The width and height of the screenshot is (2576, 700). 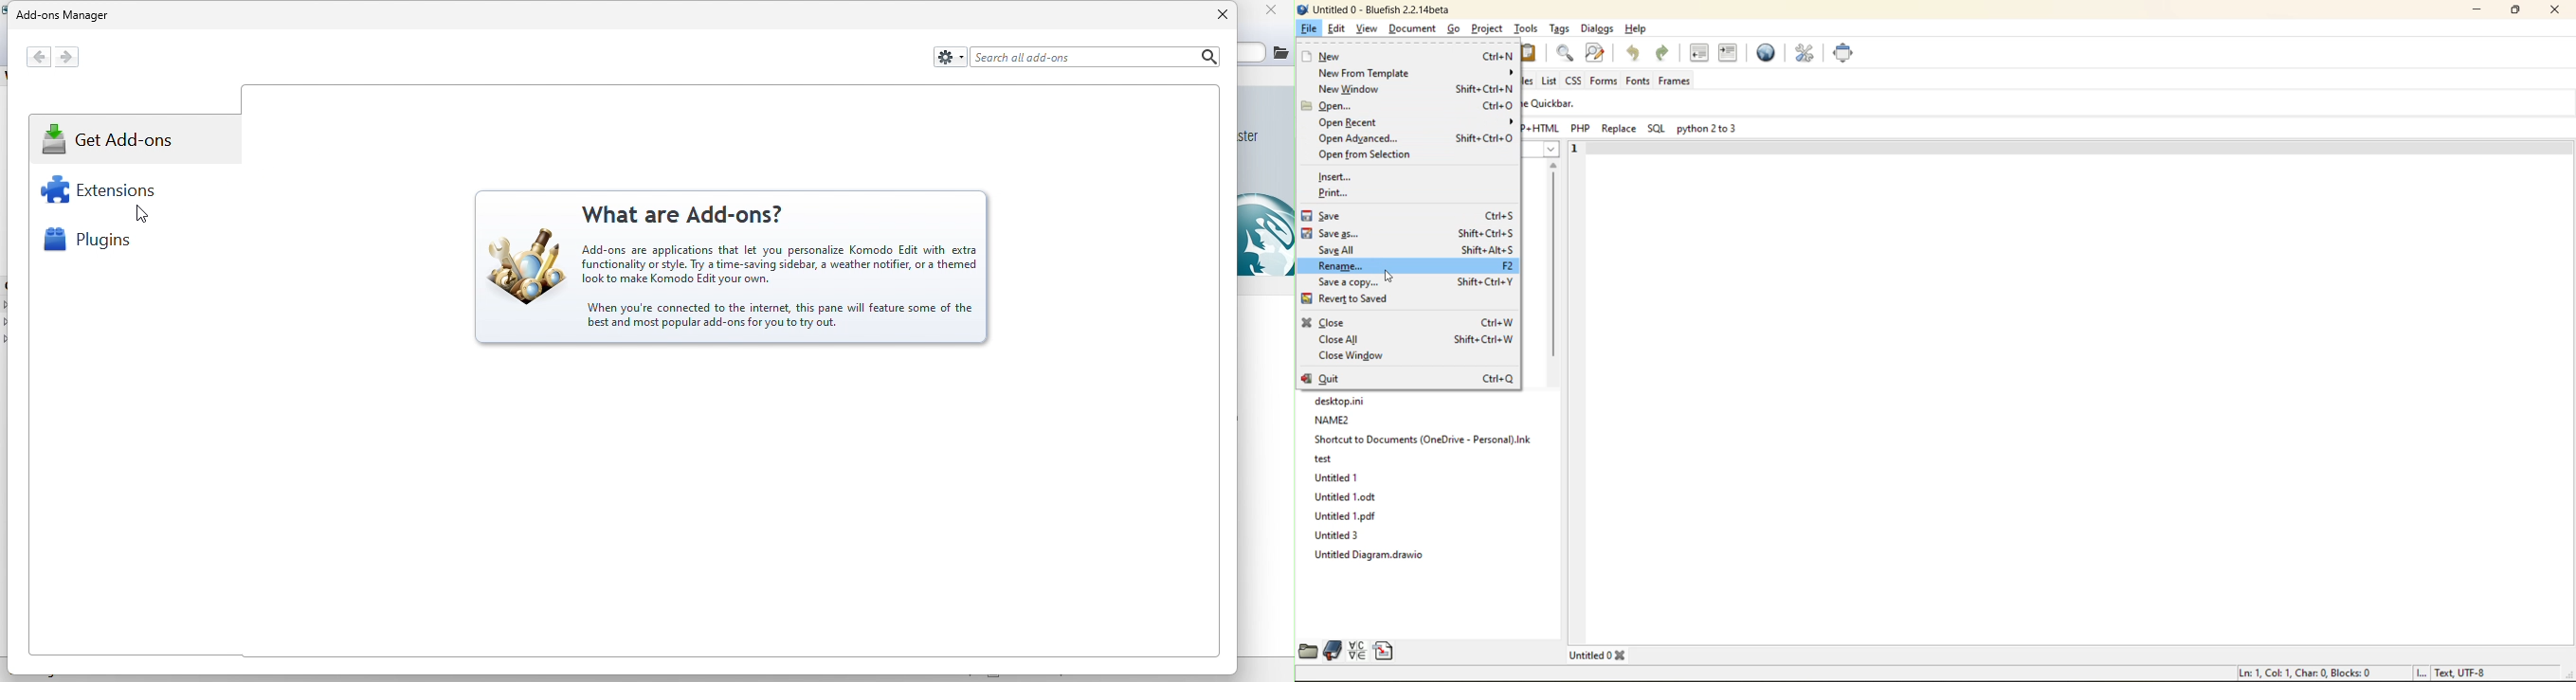 What do you see at coordinates (1598, 31) in the screenshot?
I see `dialogs` at bounding box center [1598, 31].